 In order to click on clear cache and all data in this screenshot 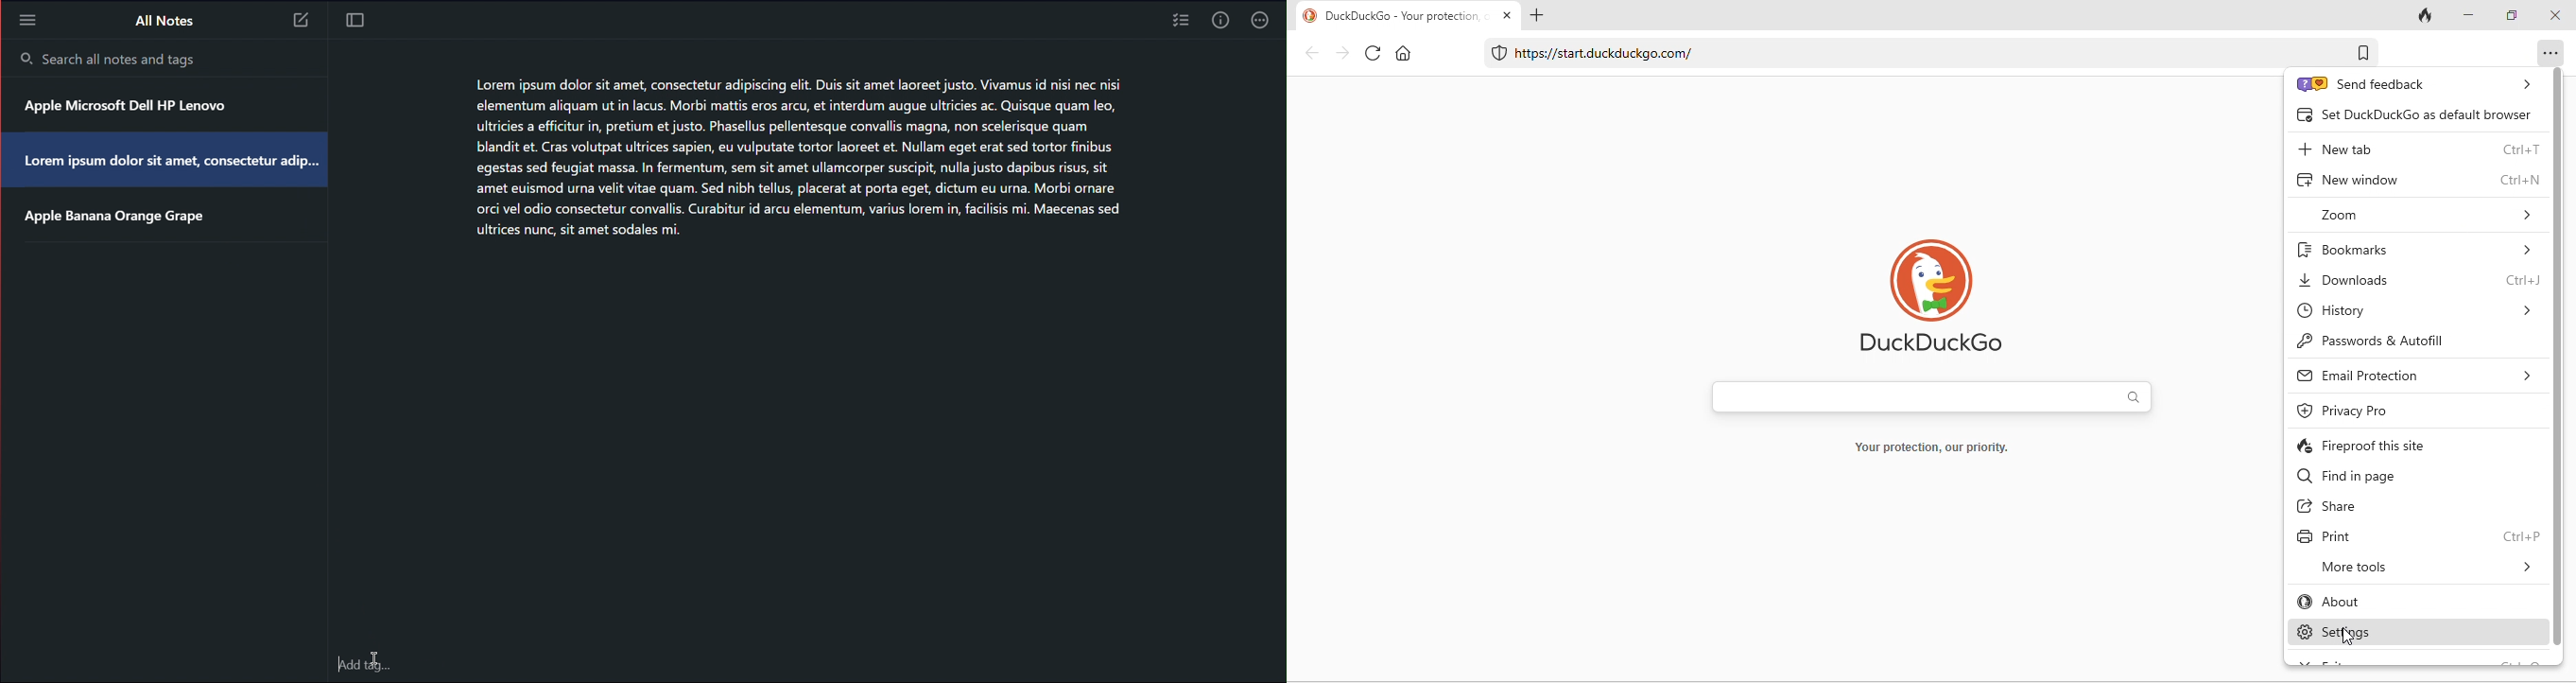, I will do `click(2427, 15)`.